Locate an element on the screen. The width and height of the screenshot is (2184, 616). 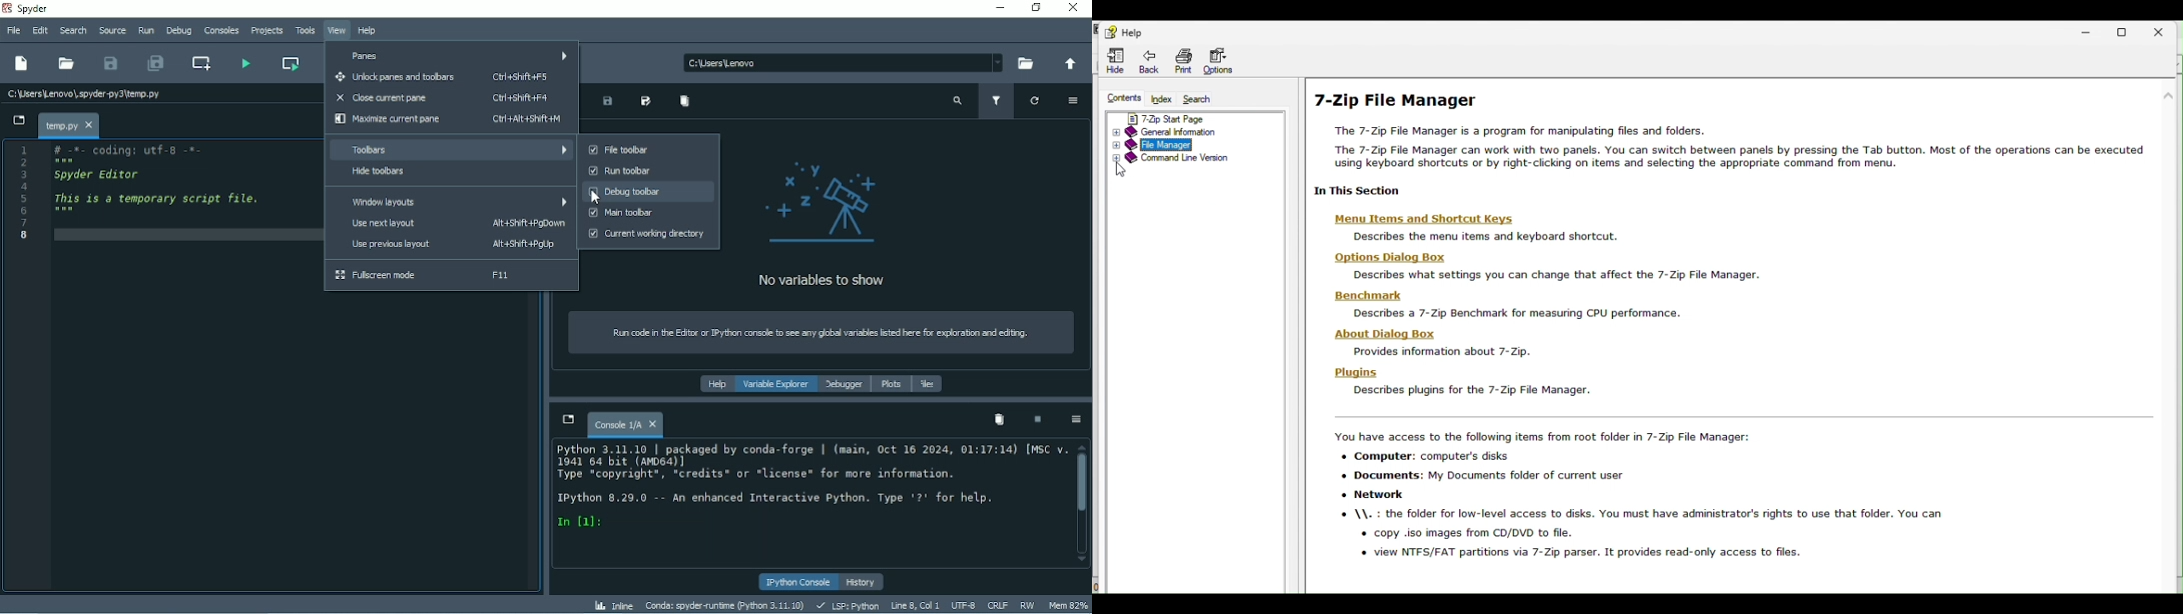
Run toolbar is located at coordinates (649, 172).